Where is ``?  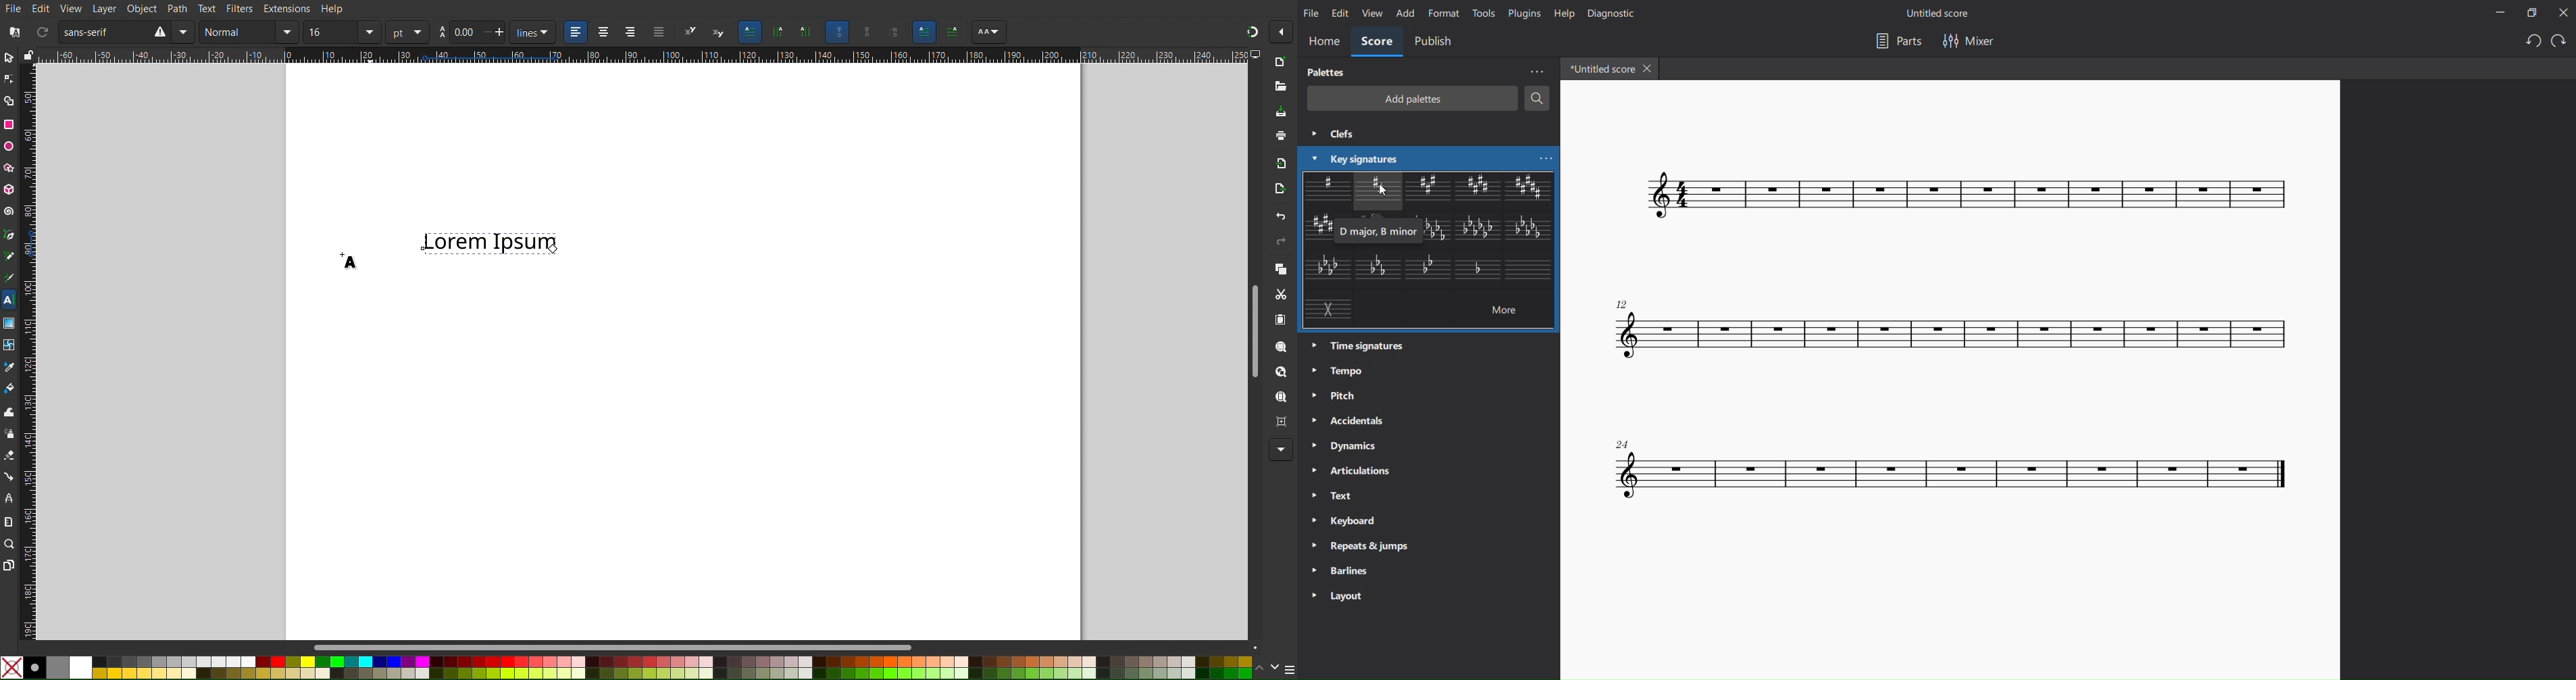  is located at coordinates (953, 32).